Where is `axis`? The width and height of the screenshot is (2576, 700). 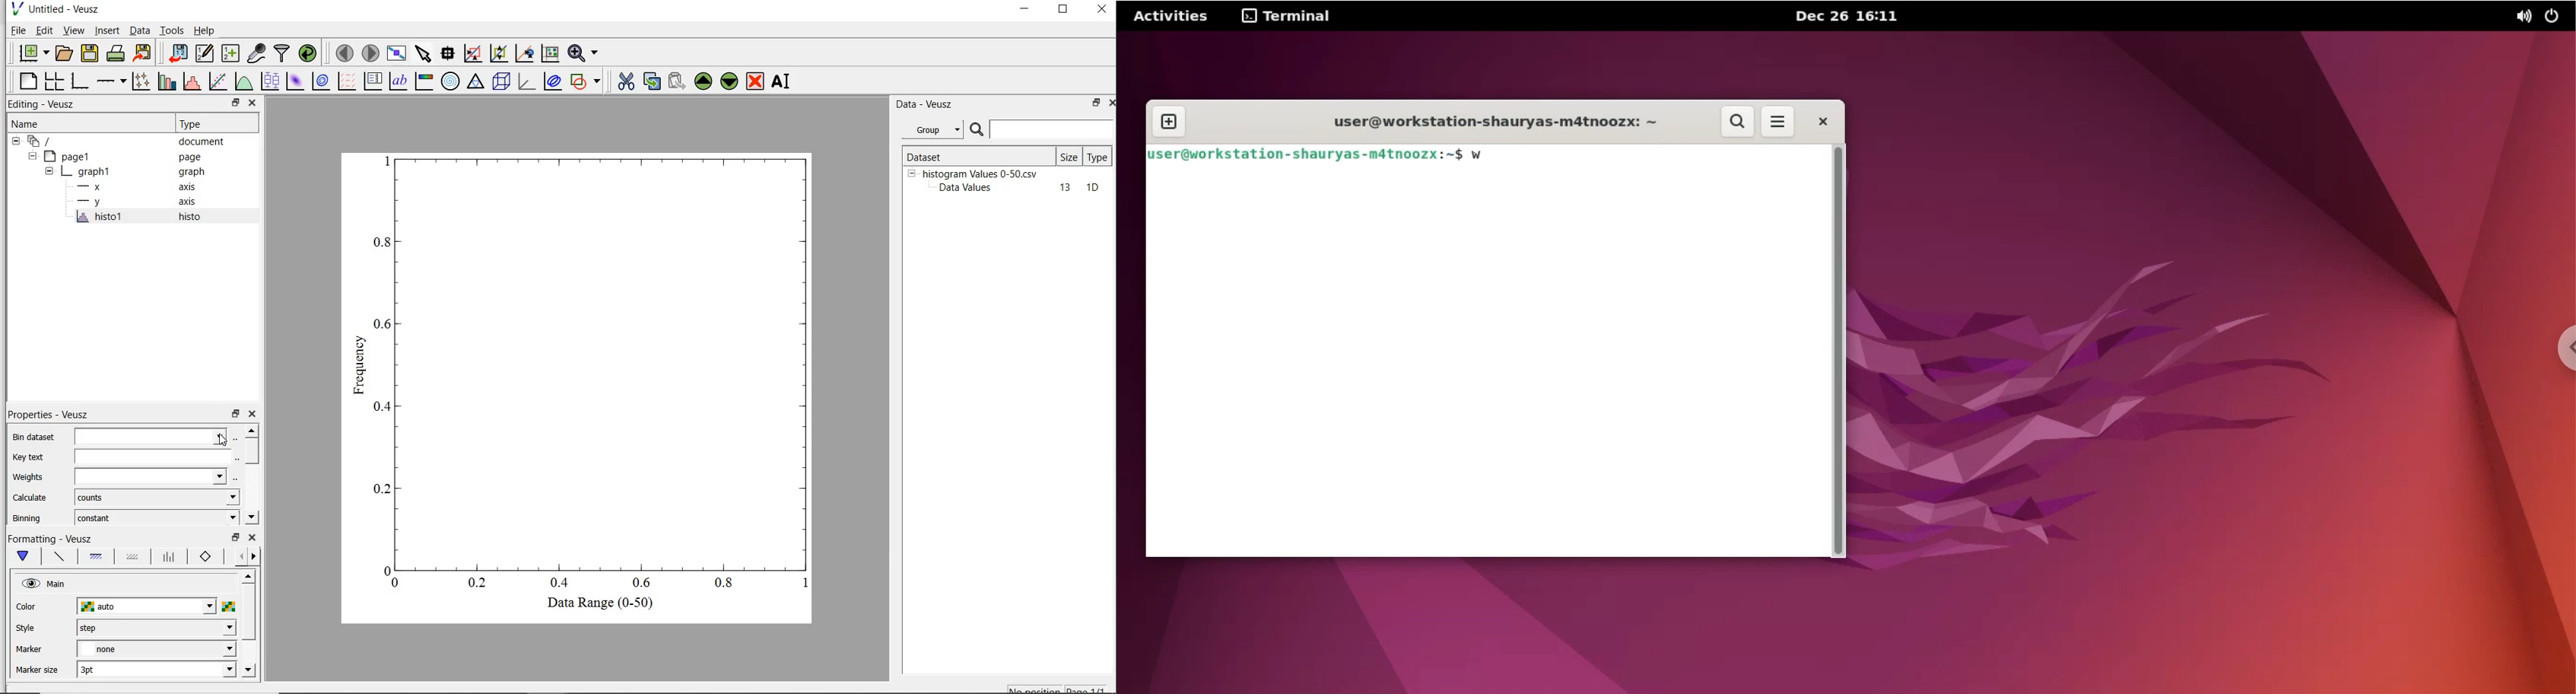 axis is located at coordinates (193, 187).